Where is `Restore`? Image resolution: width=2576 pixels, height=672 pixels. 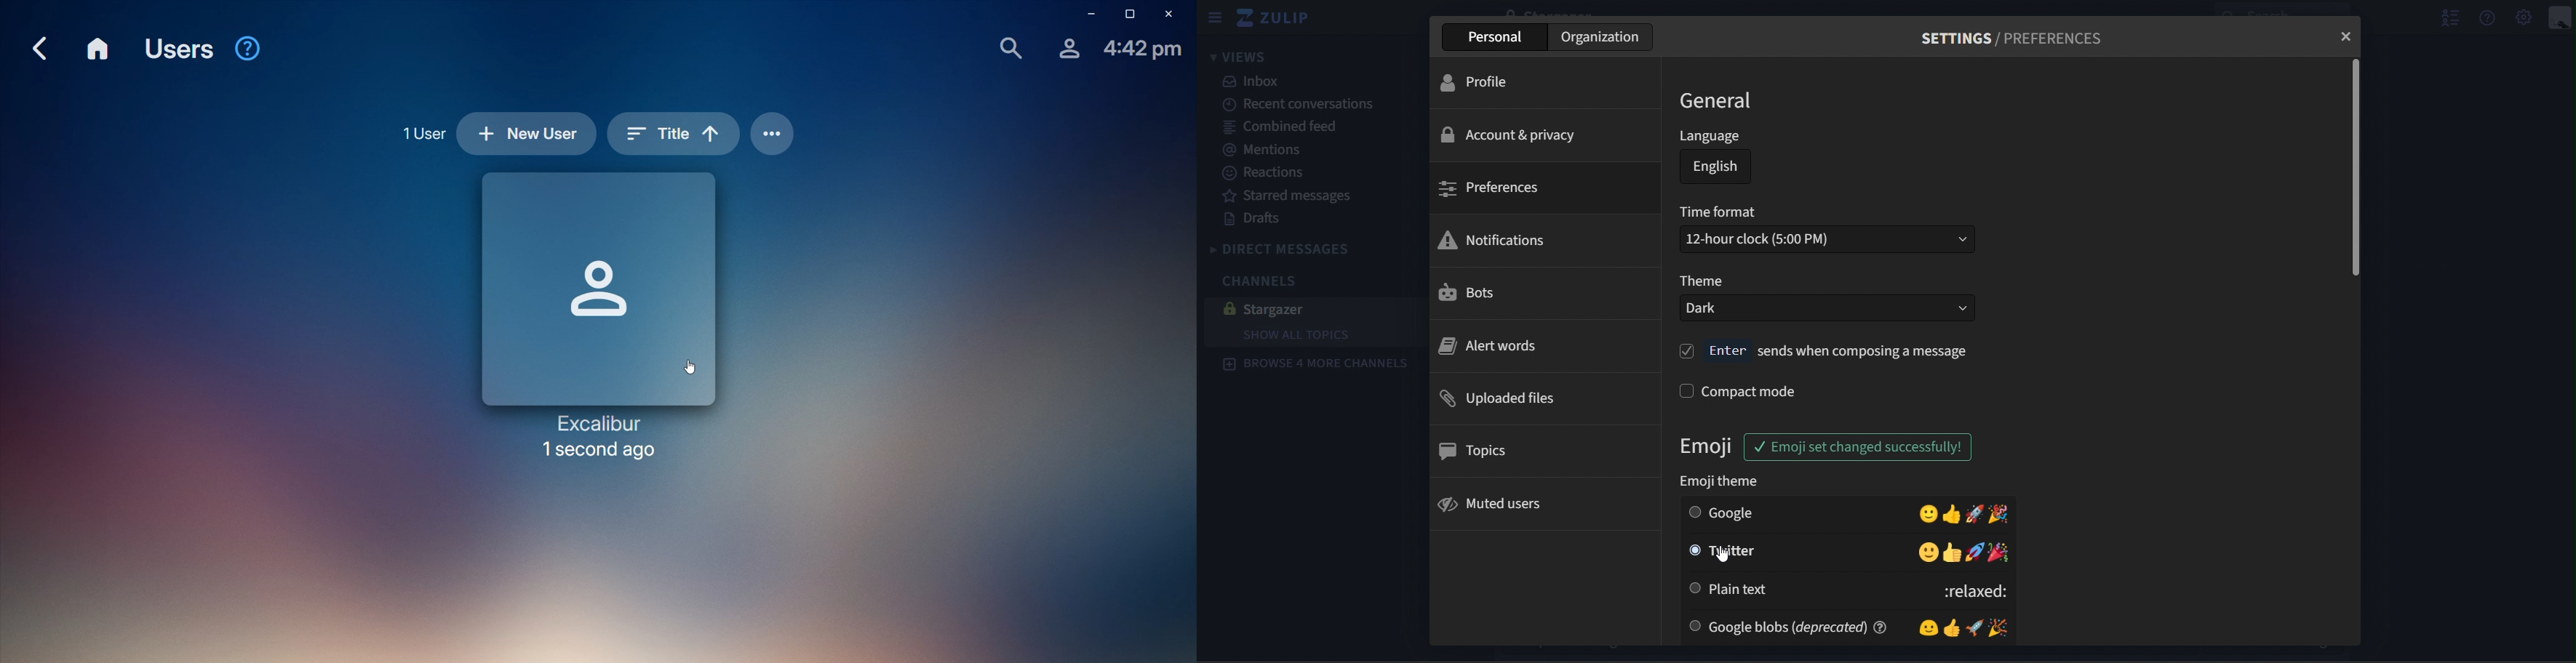 Restore is located at coordinates (1126, 15).